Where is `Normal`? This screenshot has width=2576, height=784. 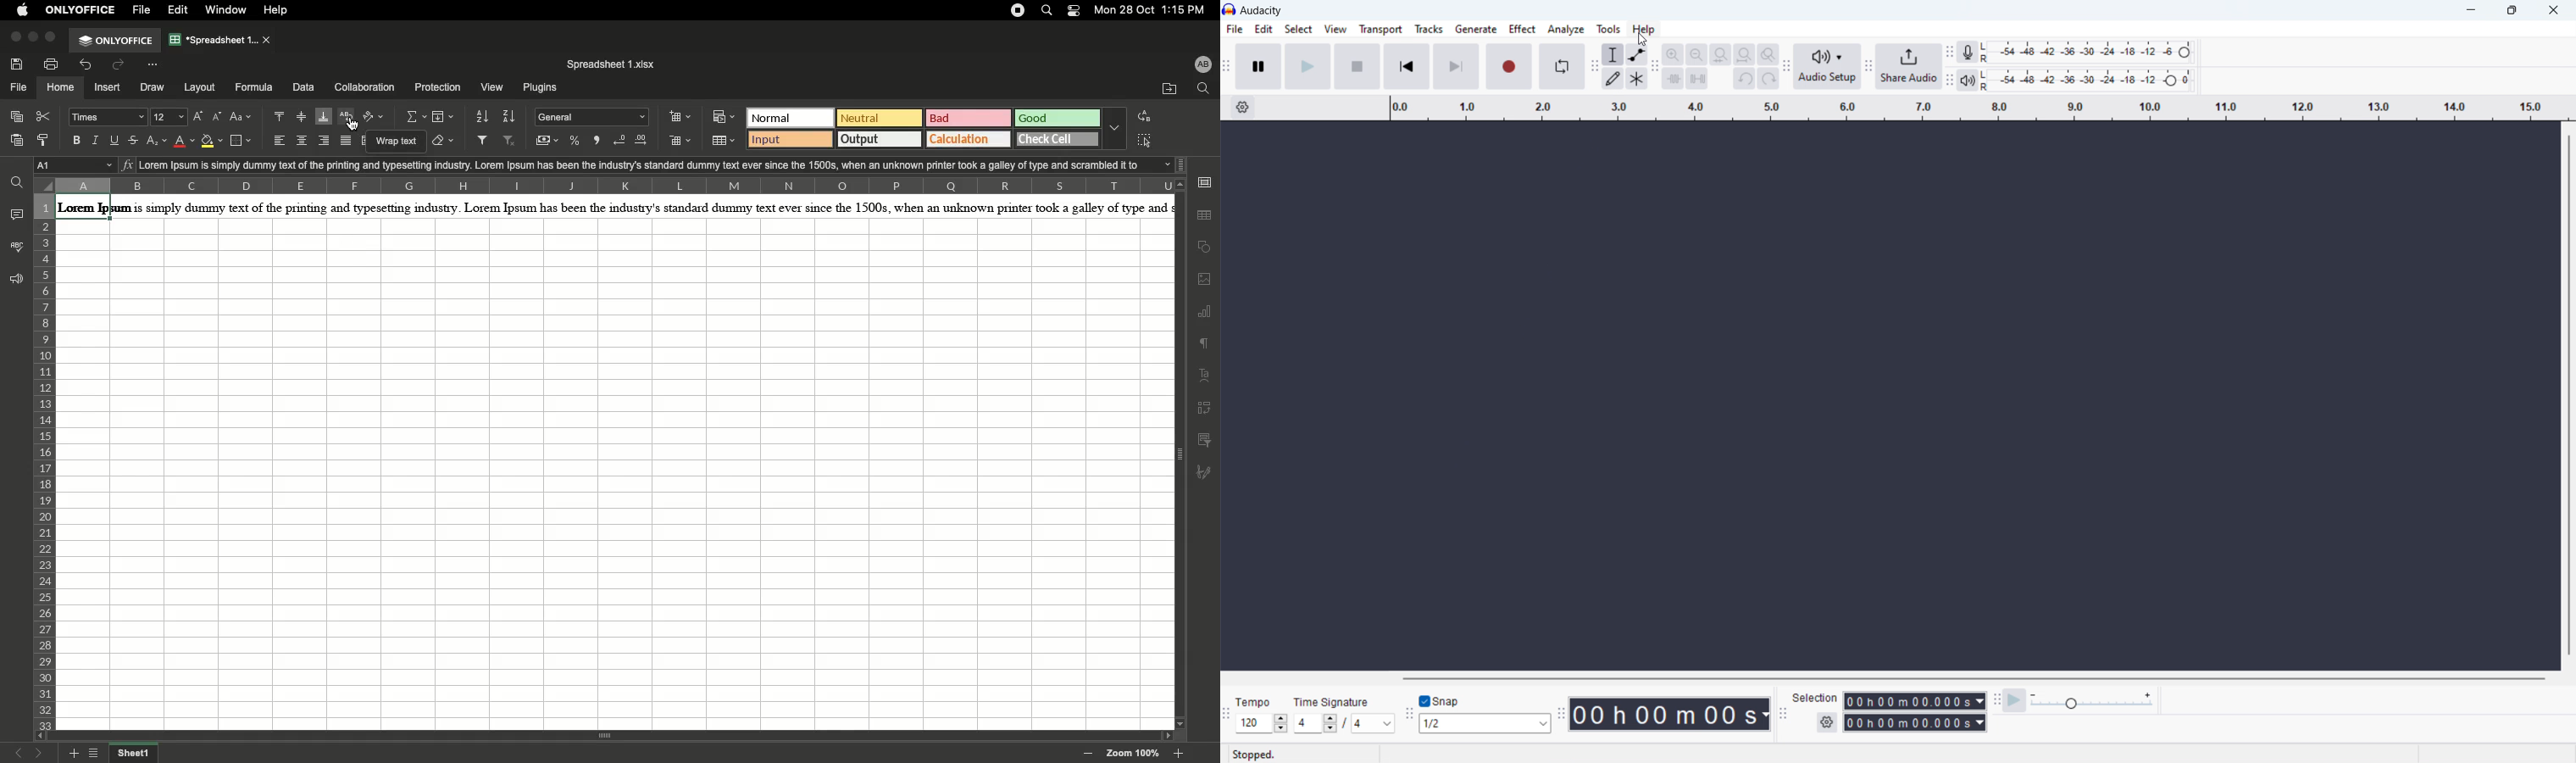 Normal is located at coordinates (791, 117).